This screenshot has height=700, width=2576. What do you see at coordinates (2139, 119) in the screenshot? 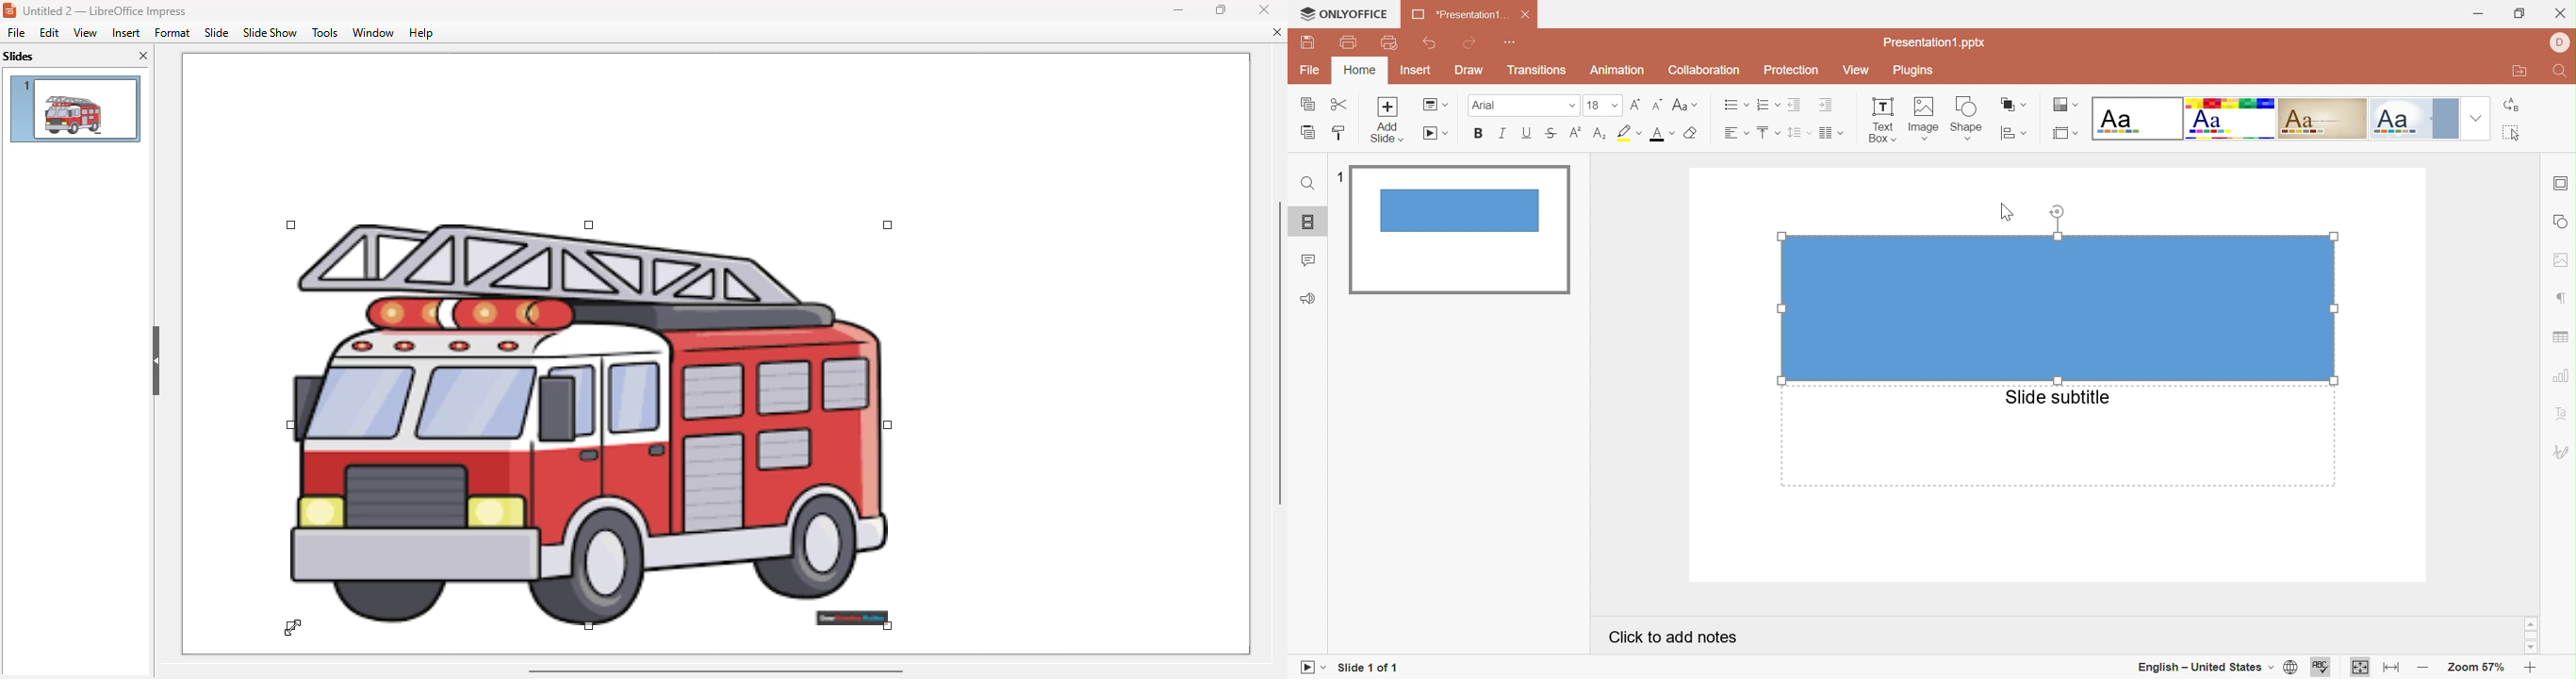
I see `Blank` at bounding box center [2139, 119].